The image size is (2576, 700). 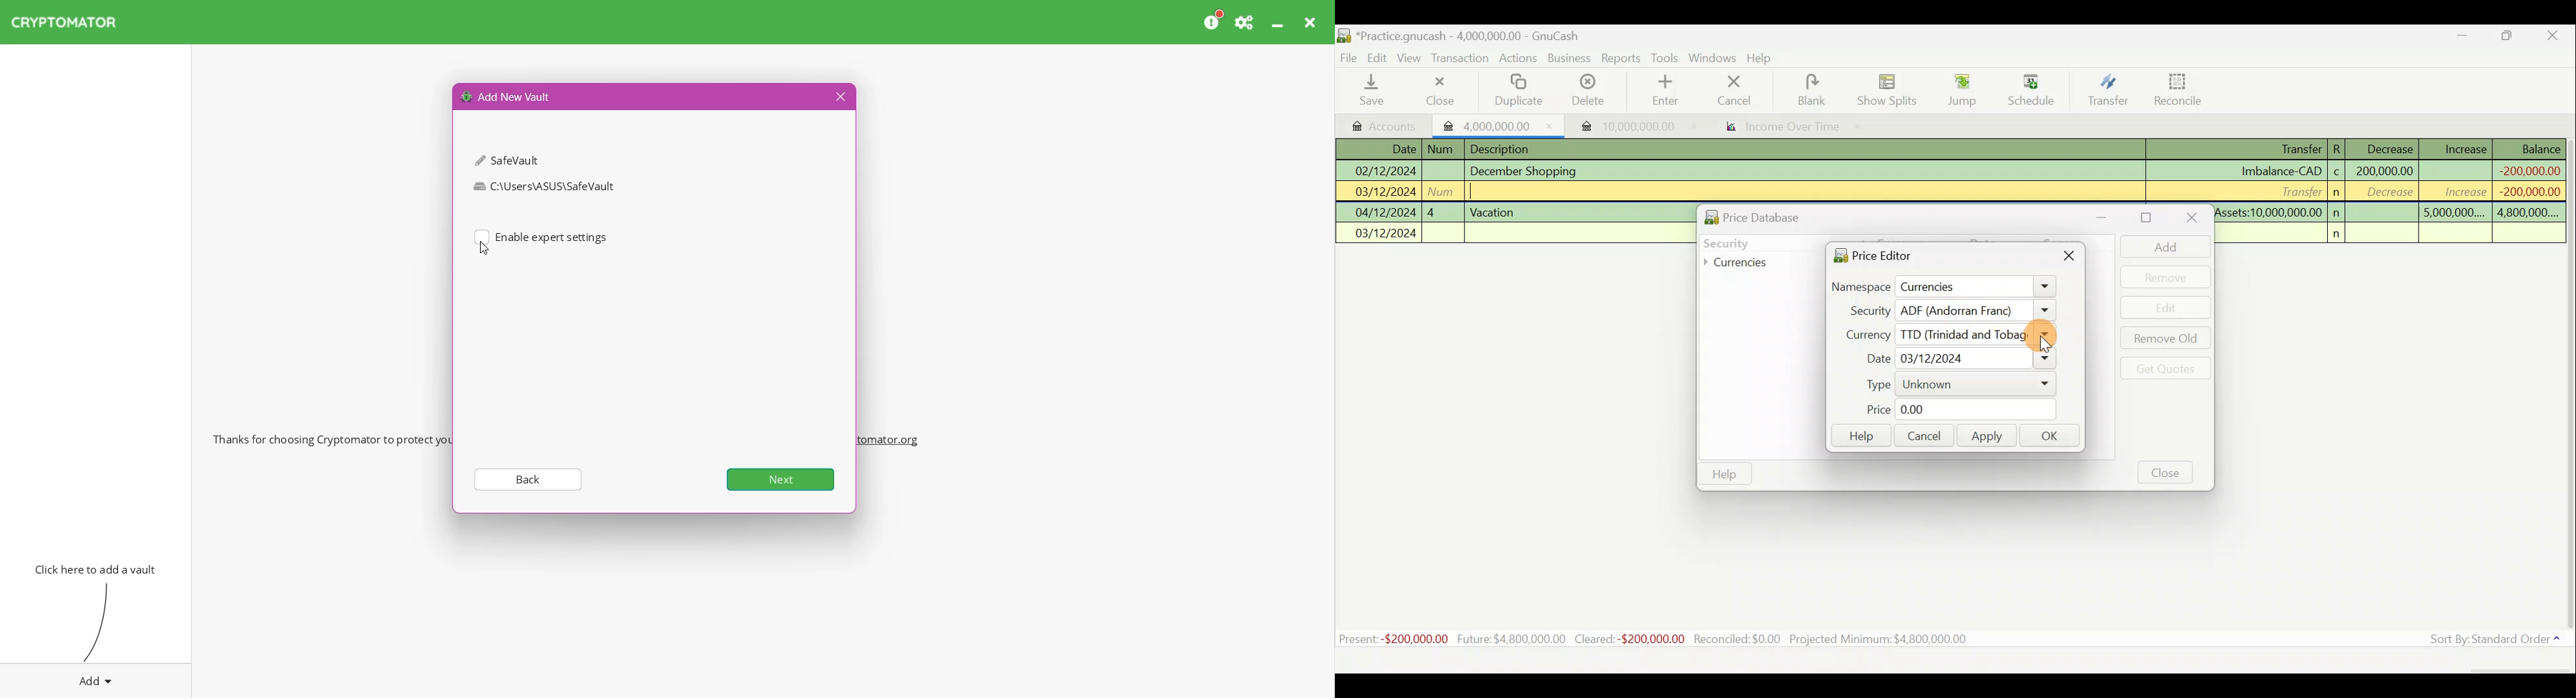 What do you see at coordinates (1387, 235) in the screenshot?
I see `03/12/2024` at bounding box center [1387, 235].